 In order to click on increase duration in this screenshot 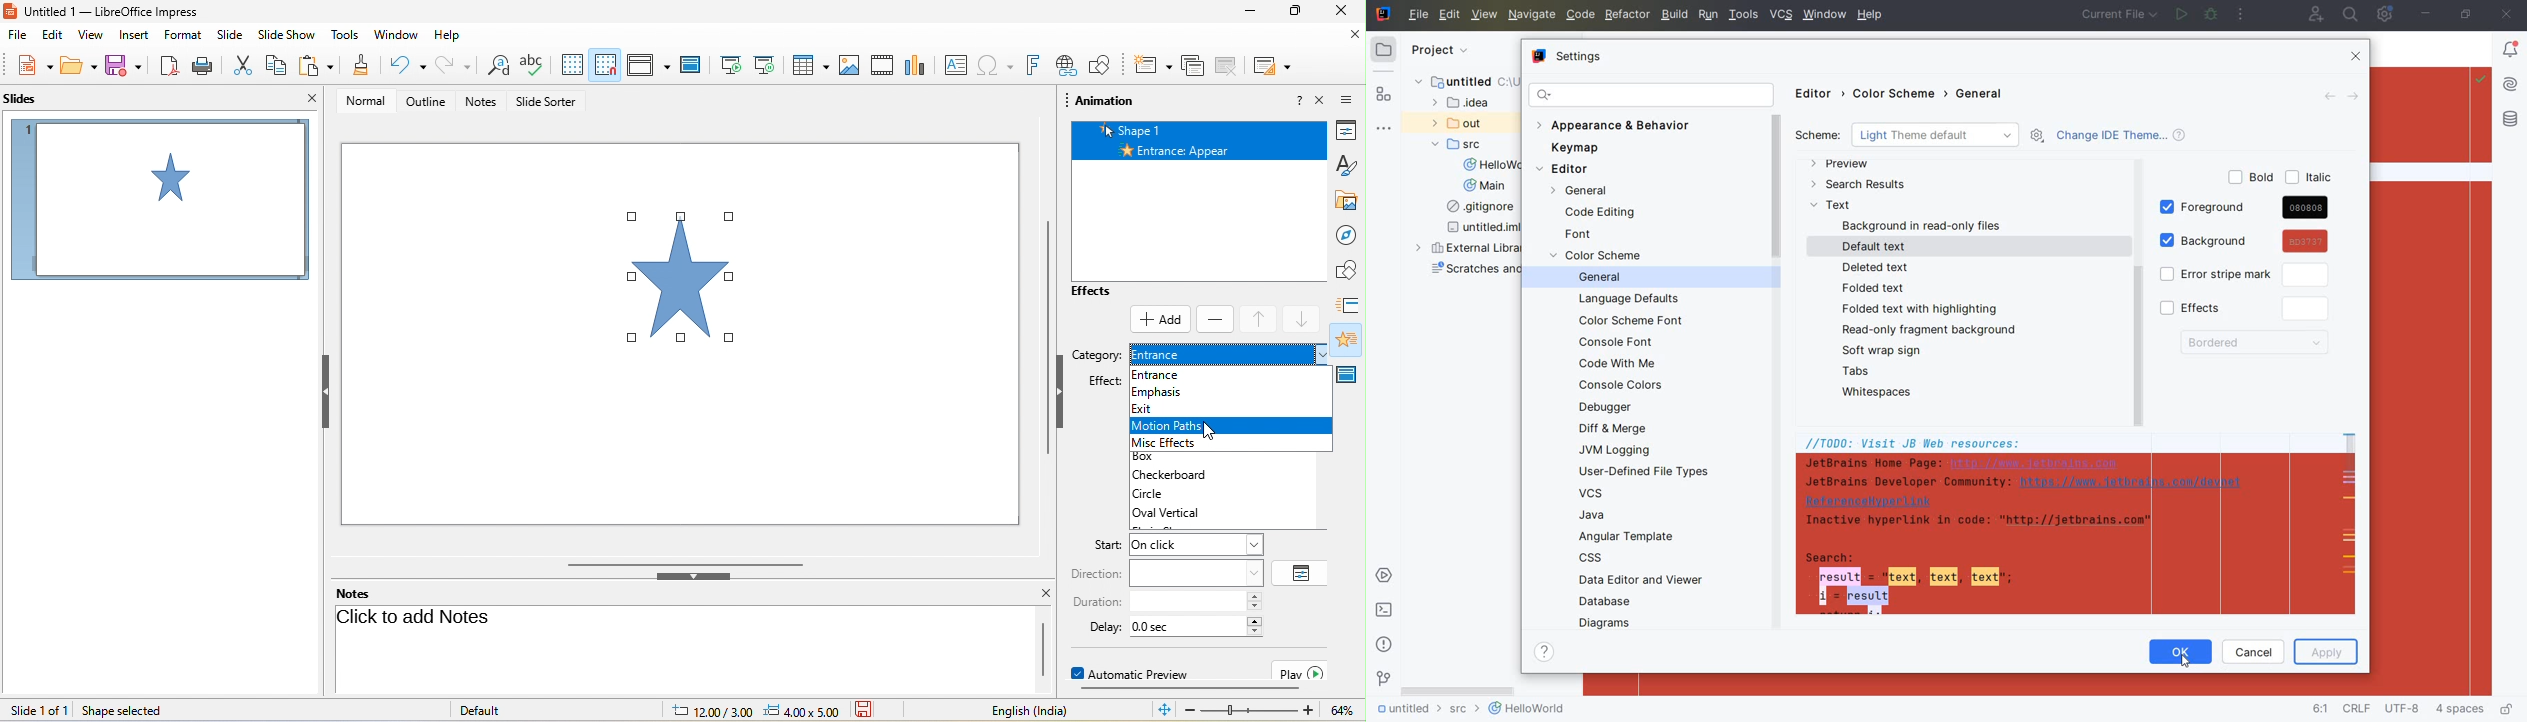, I will do `click(1255, 596)`.